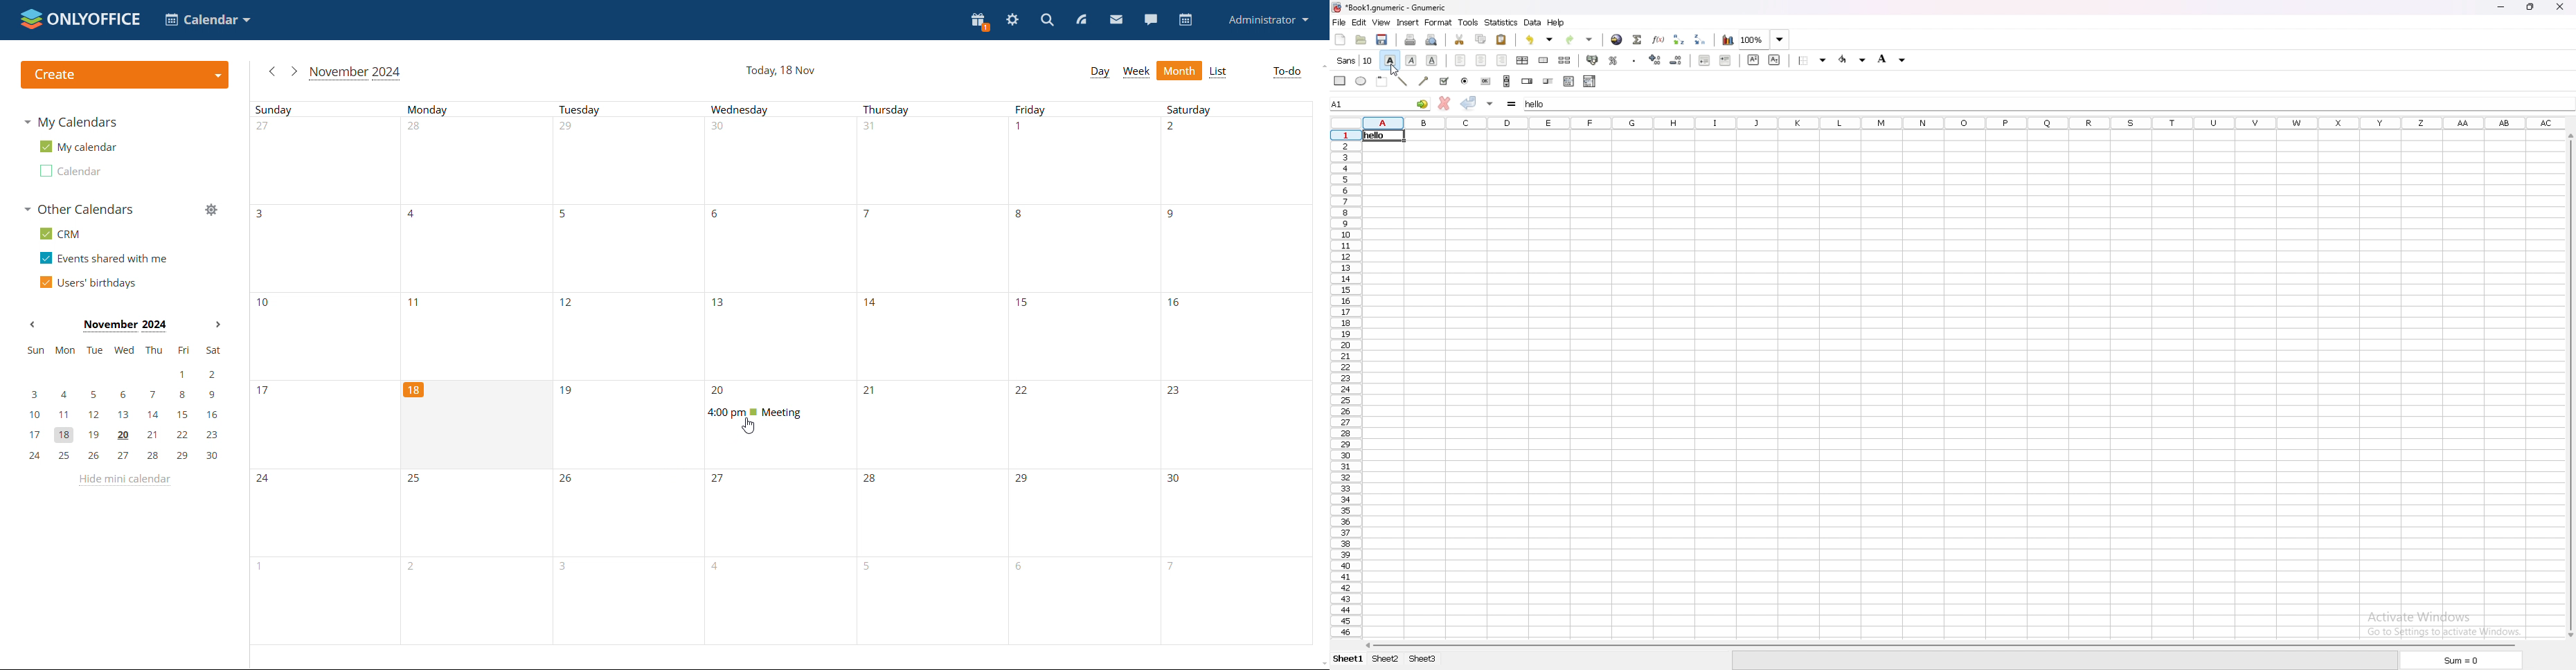 Image resolution: width=2576 pixels, height=672 pixels. What do you see at coordinates (1966, 121) in the screenshot?
I see `columns` at bounding box center [1966, 121].